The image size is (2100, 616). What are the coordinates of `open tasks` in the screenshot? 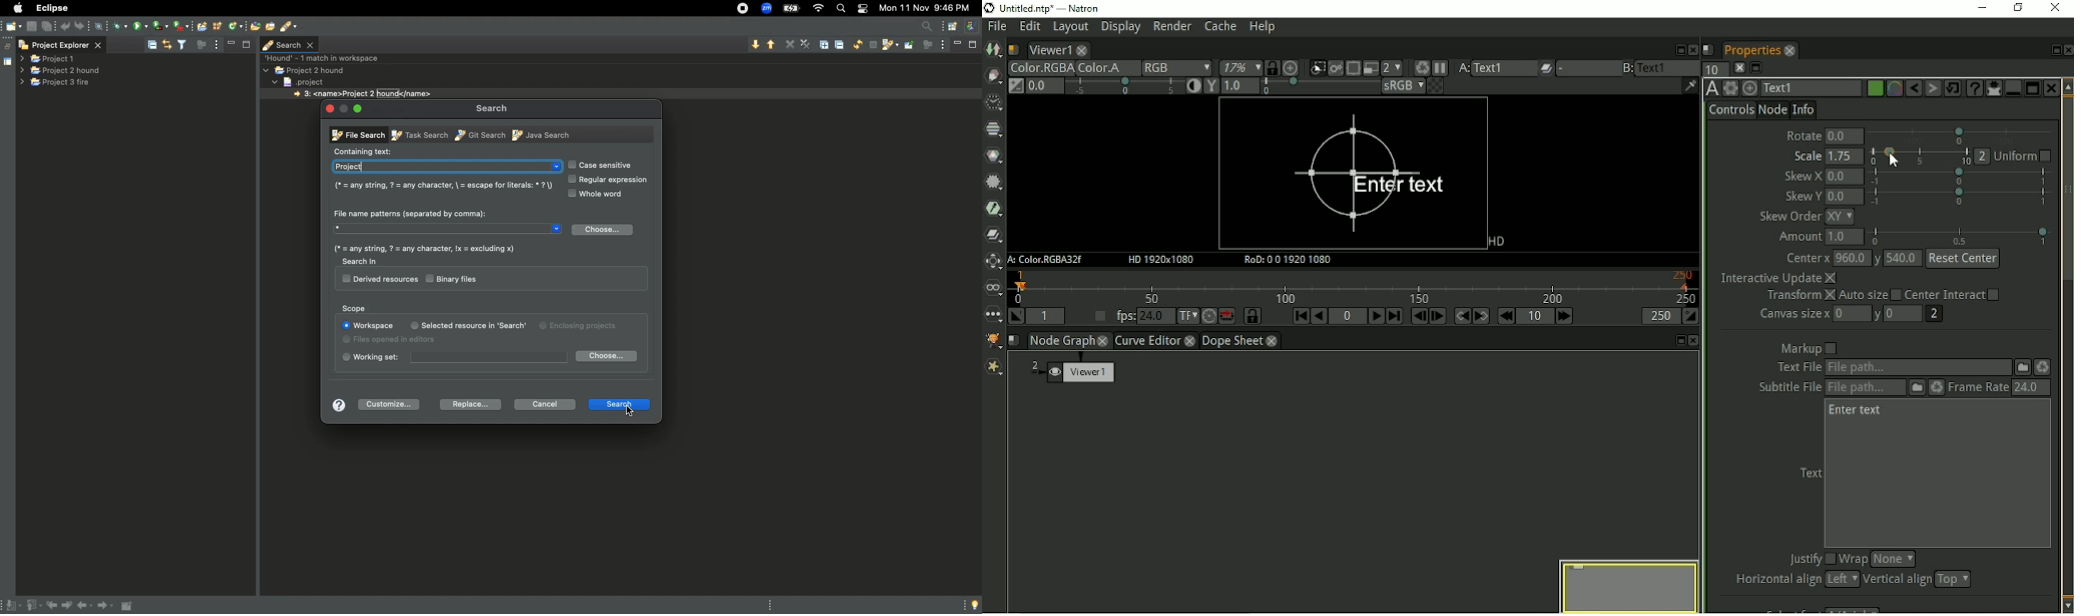 It's located at (272, 25).